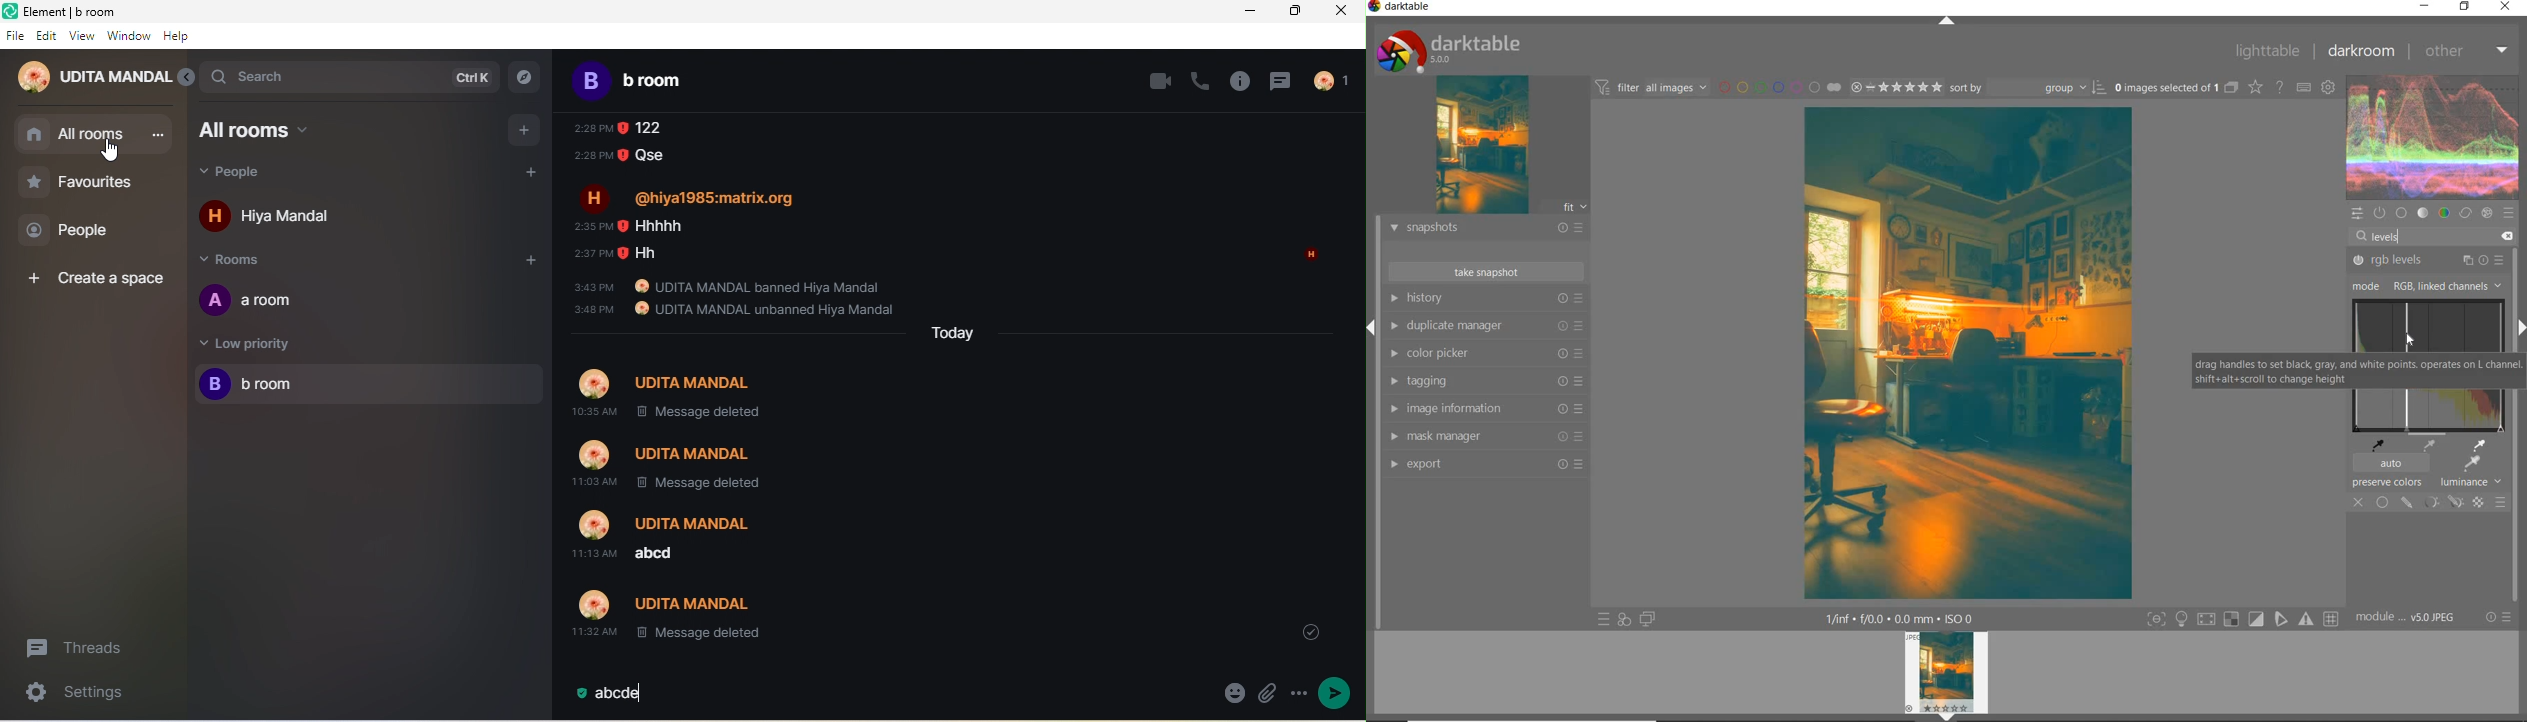 Image resolution: width=2548 pixels, height=728 pixels. Describe the element at coordinates (1282, 81) in the screenshot. I see `thread` at that location.